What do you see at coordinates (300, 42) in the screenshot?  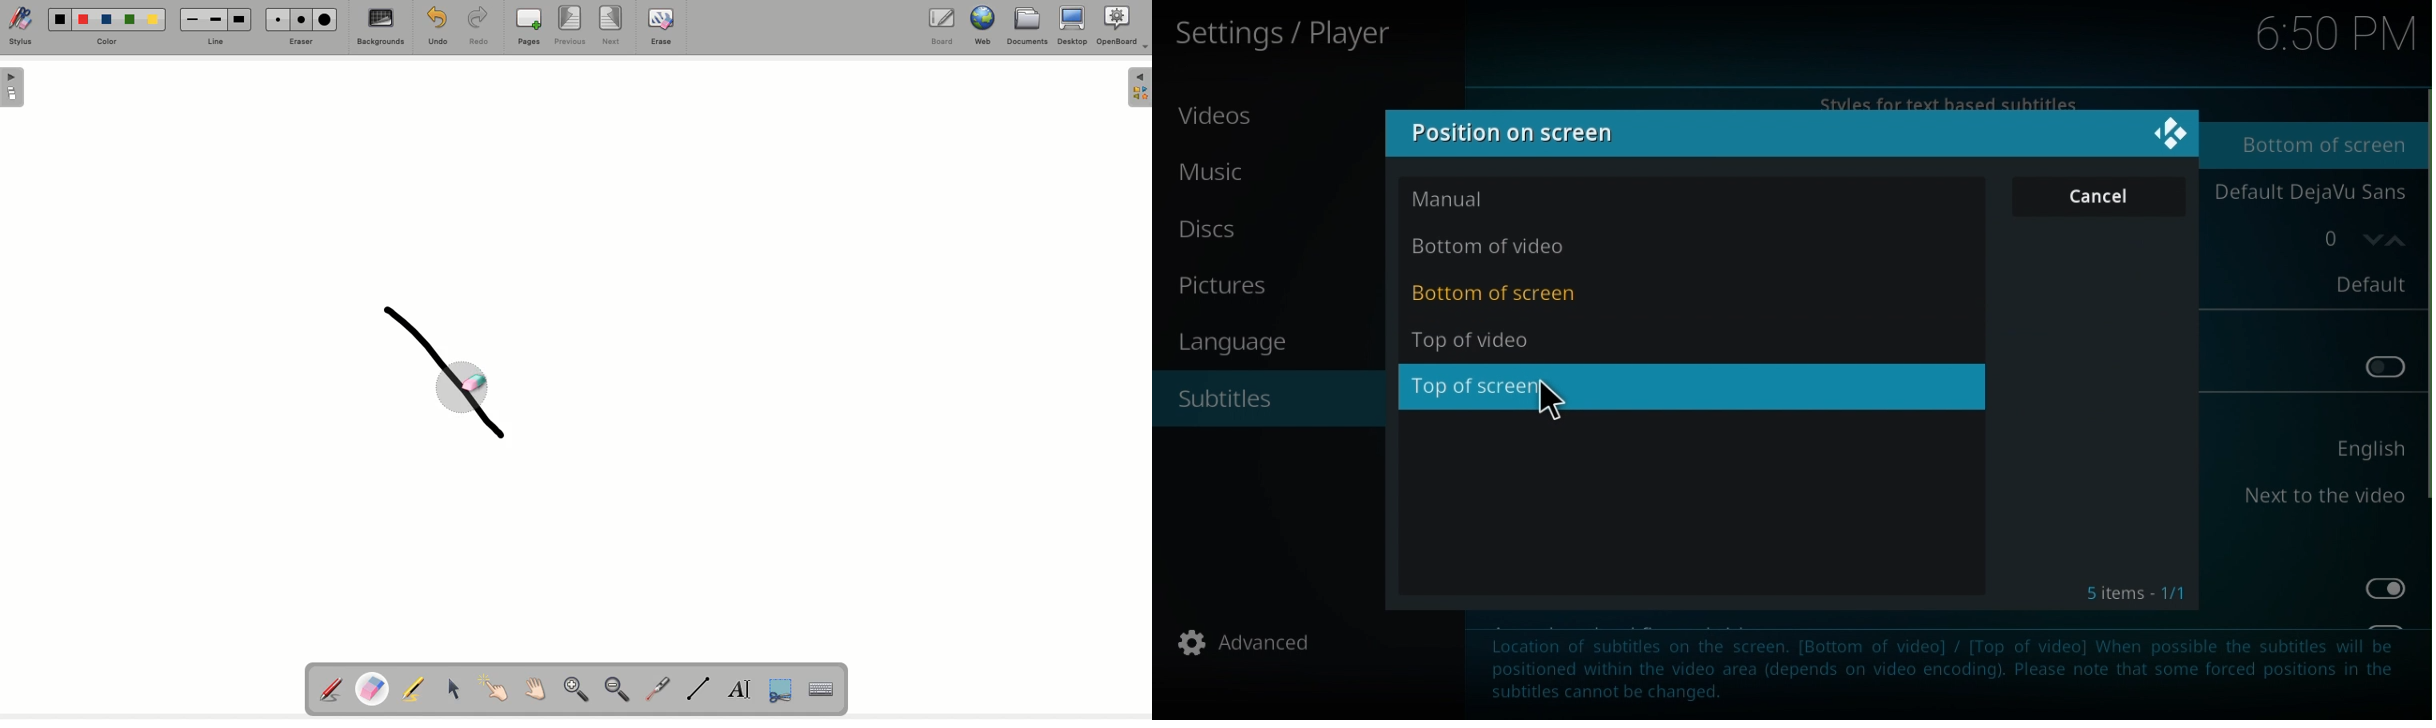 I see `Erase` at bounding box center [300, 42].